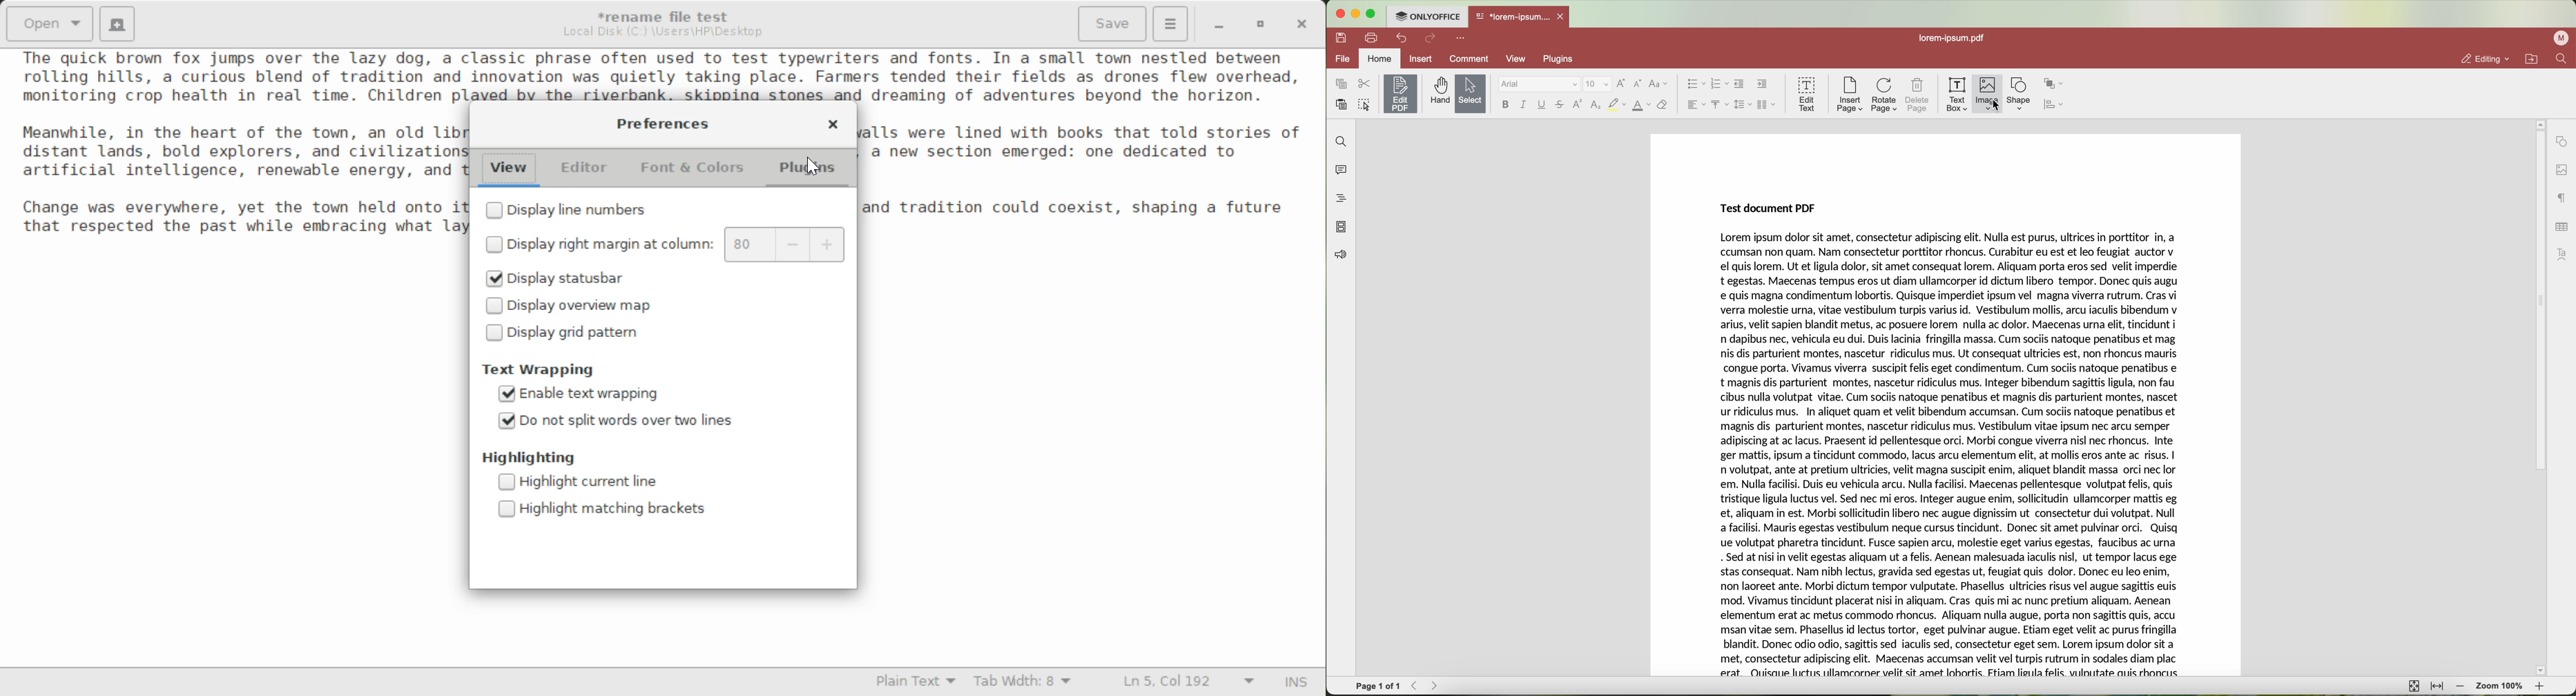 The width and height of the screenshot is (2576, 700). Describe the element at coordinates (1341, 60) in the screenshot. I see `file` at that location.